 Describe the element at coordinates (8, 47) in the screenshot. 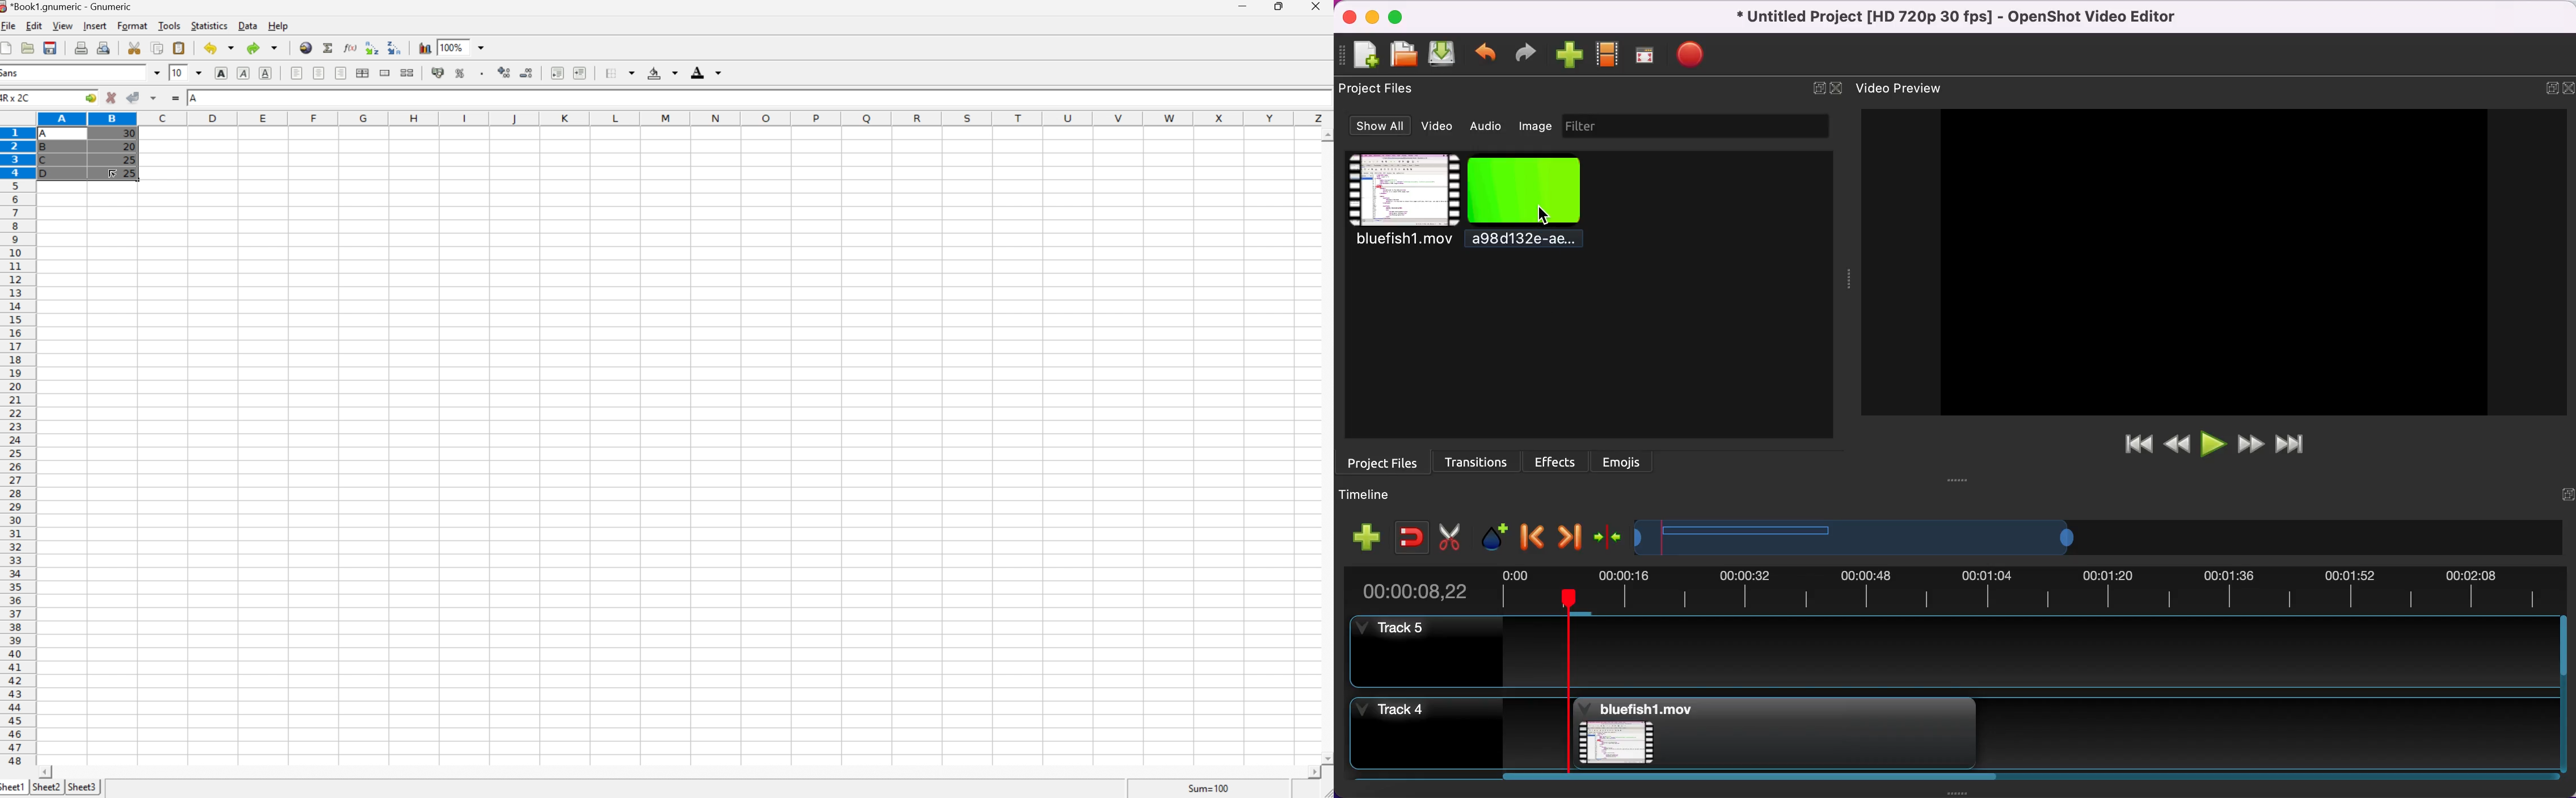

I see `Create a new workbook` at that location.